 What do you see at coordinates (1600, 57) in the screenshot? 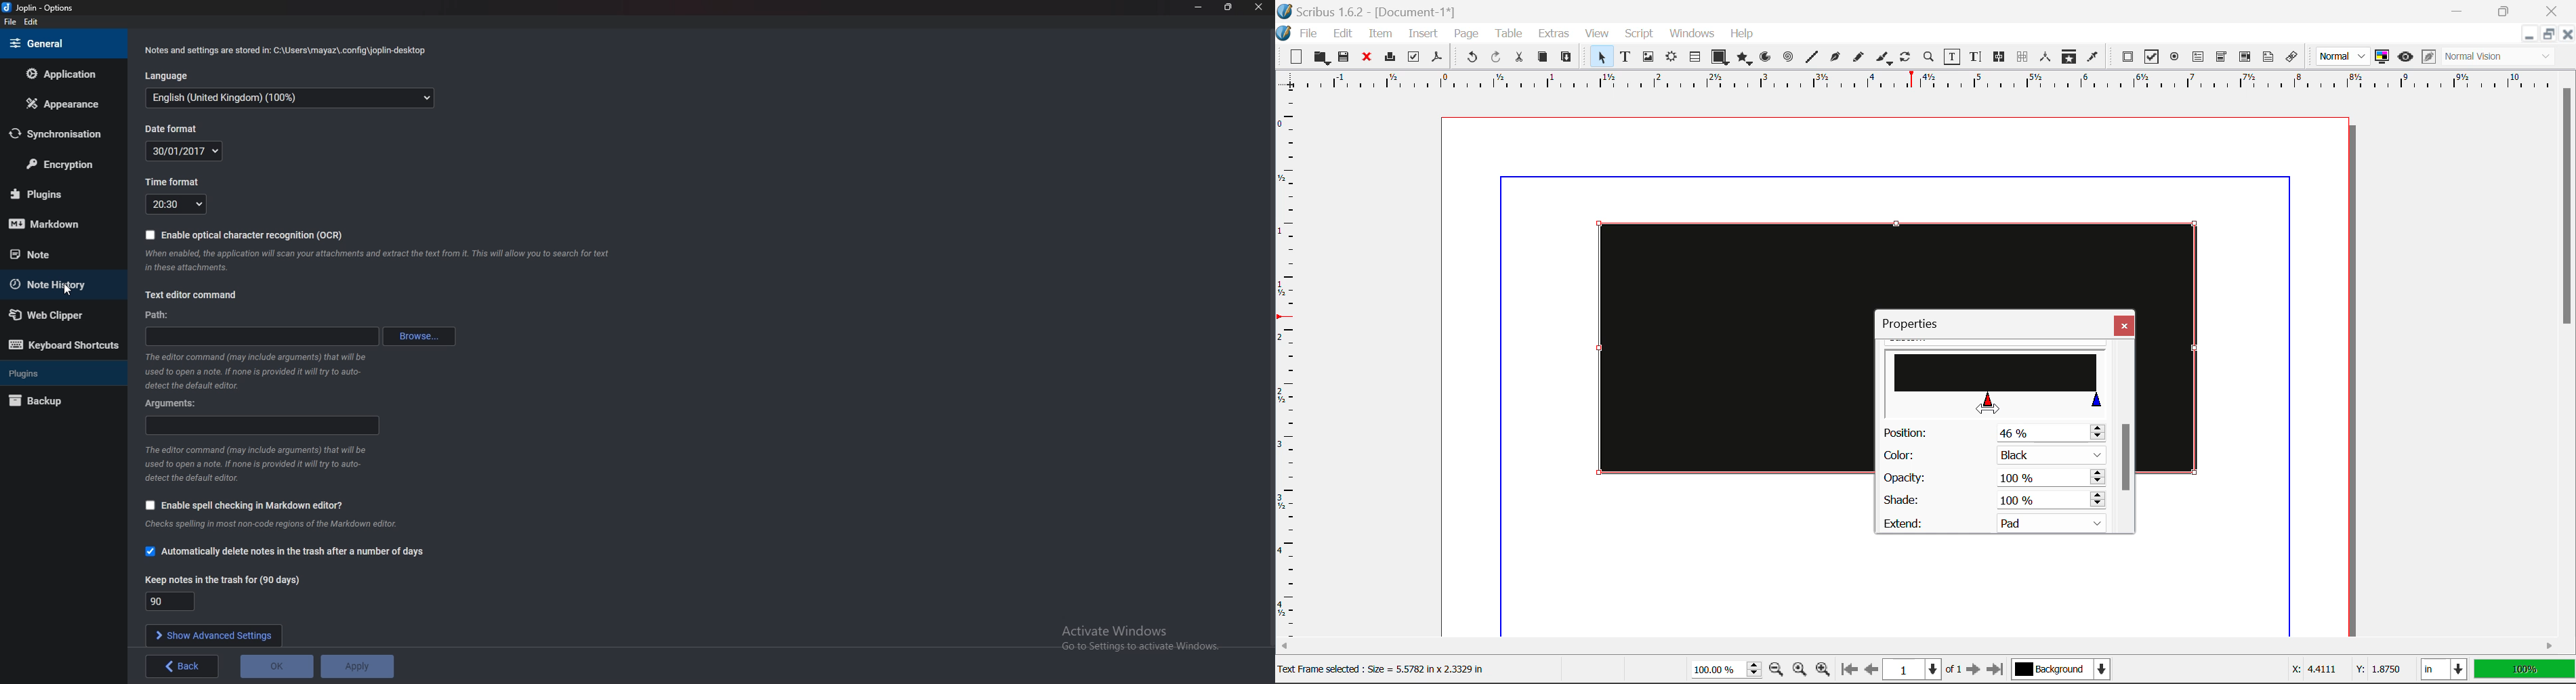
I see `Select` at bounding box center [1600, 57].